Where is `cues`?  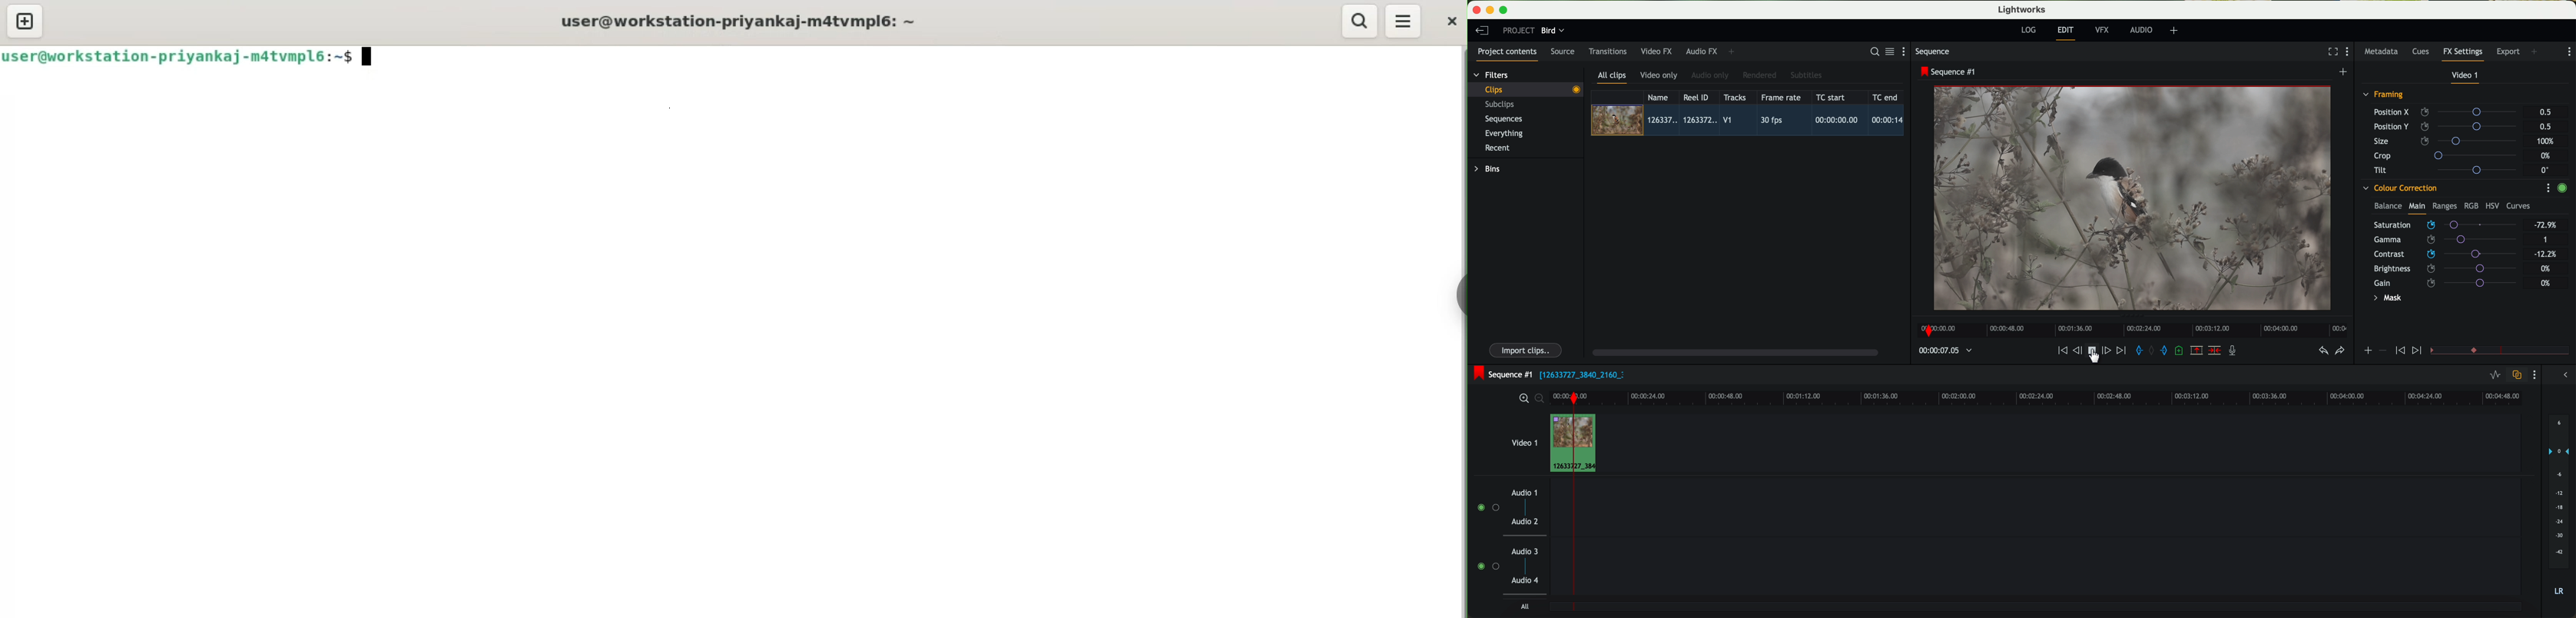 cues is located at coordinates (2423, 52).